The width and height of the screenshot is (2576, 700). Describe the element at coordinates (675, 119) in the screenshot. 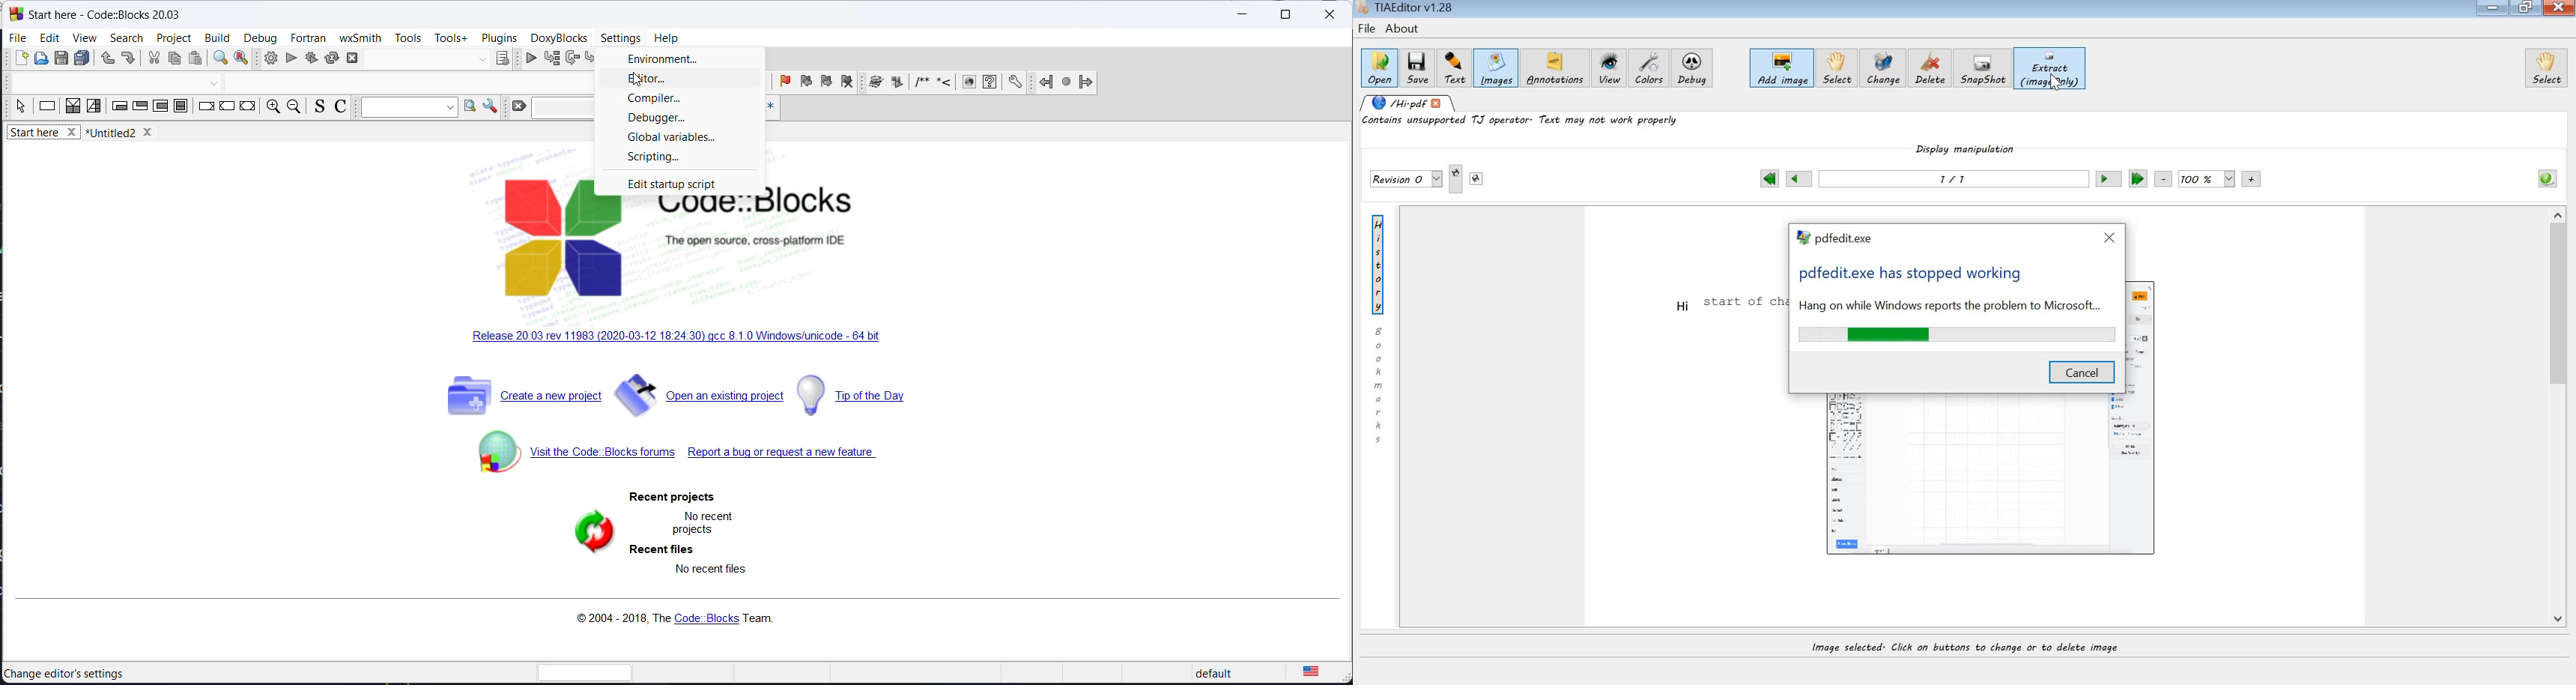

I see `debugger` at that location.